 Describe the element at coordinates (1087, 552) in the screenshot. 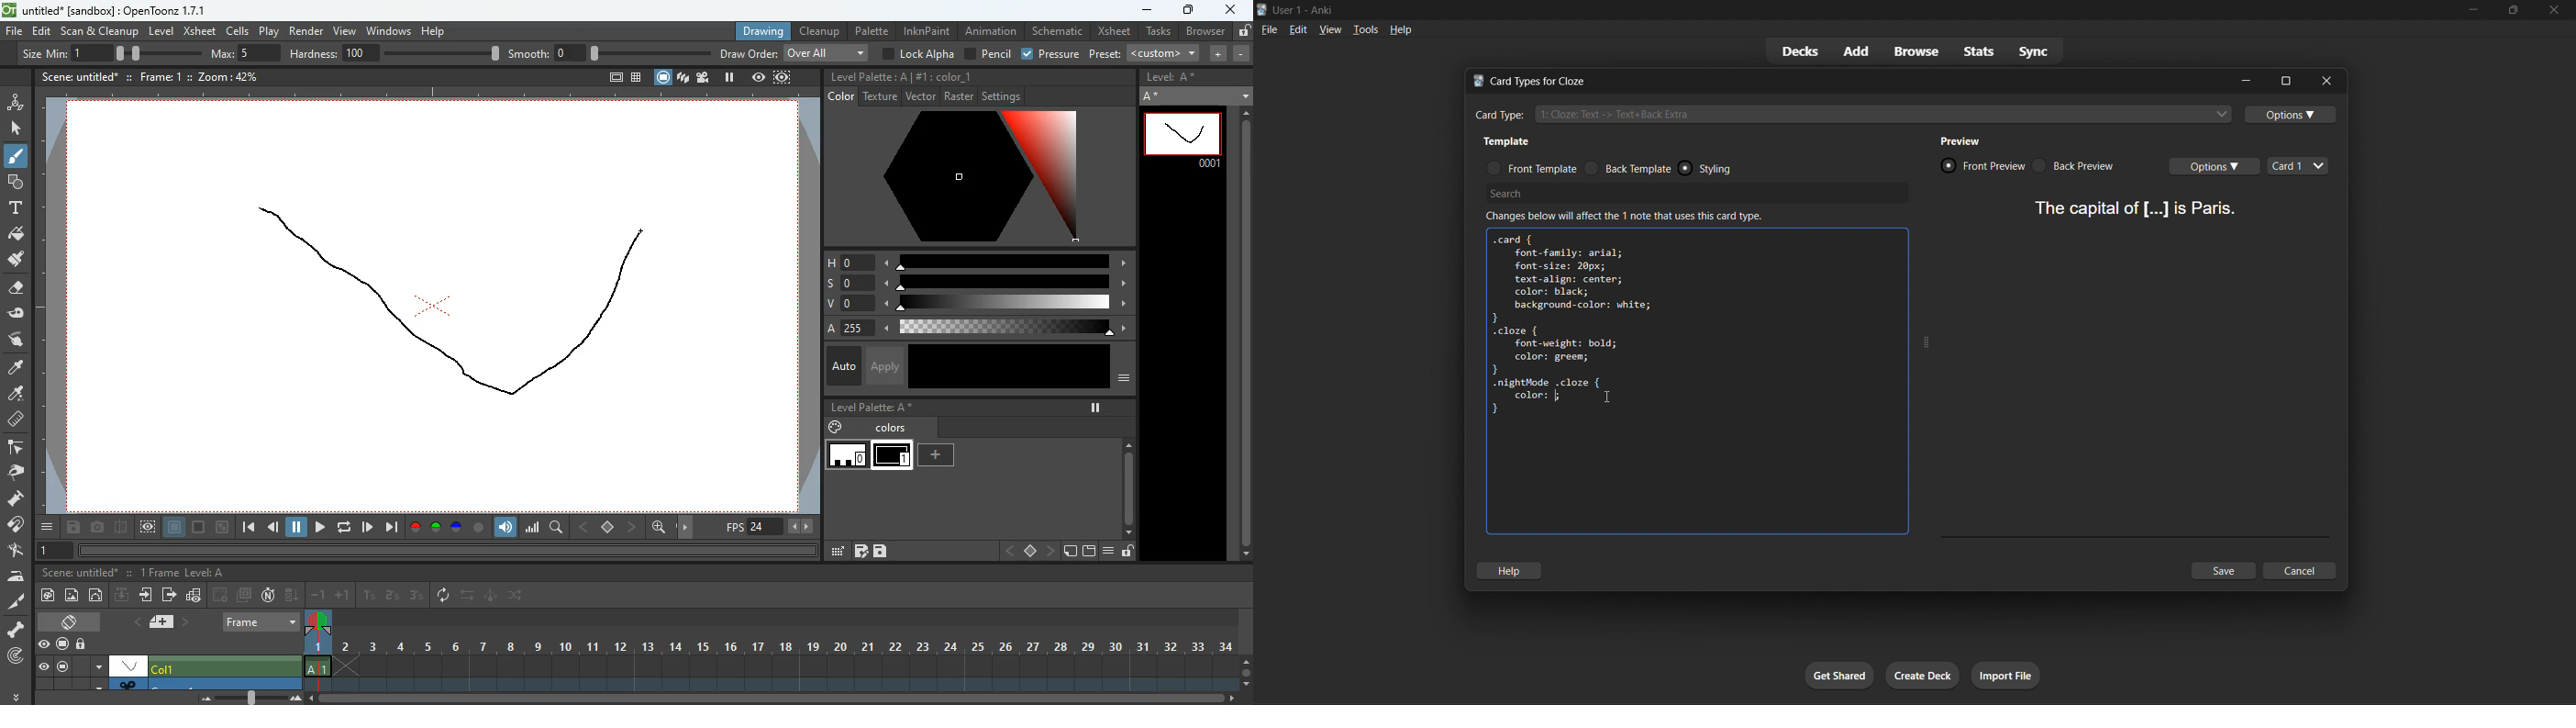

I see `document` at that location.